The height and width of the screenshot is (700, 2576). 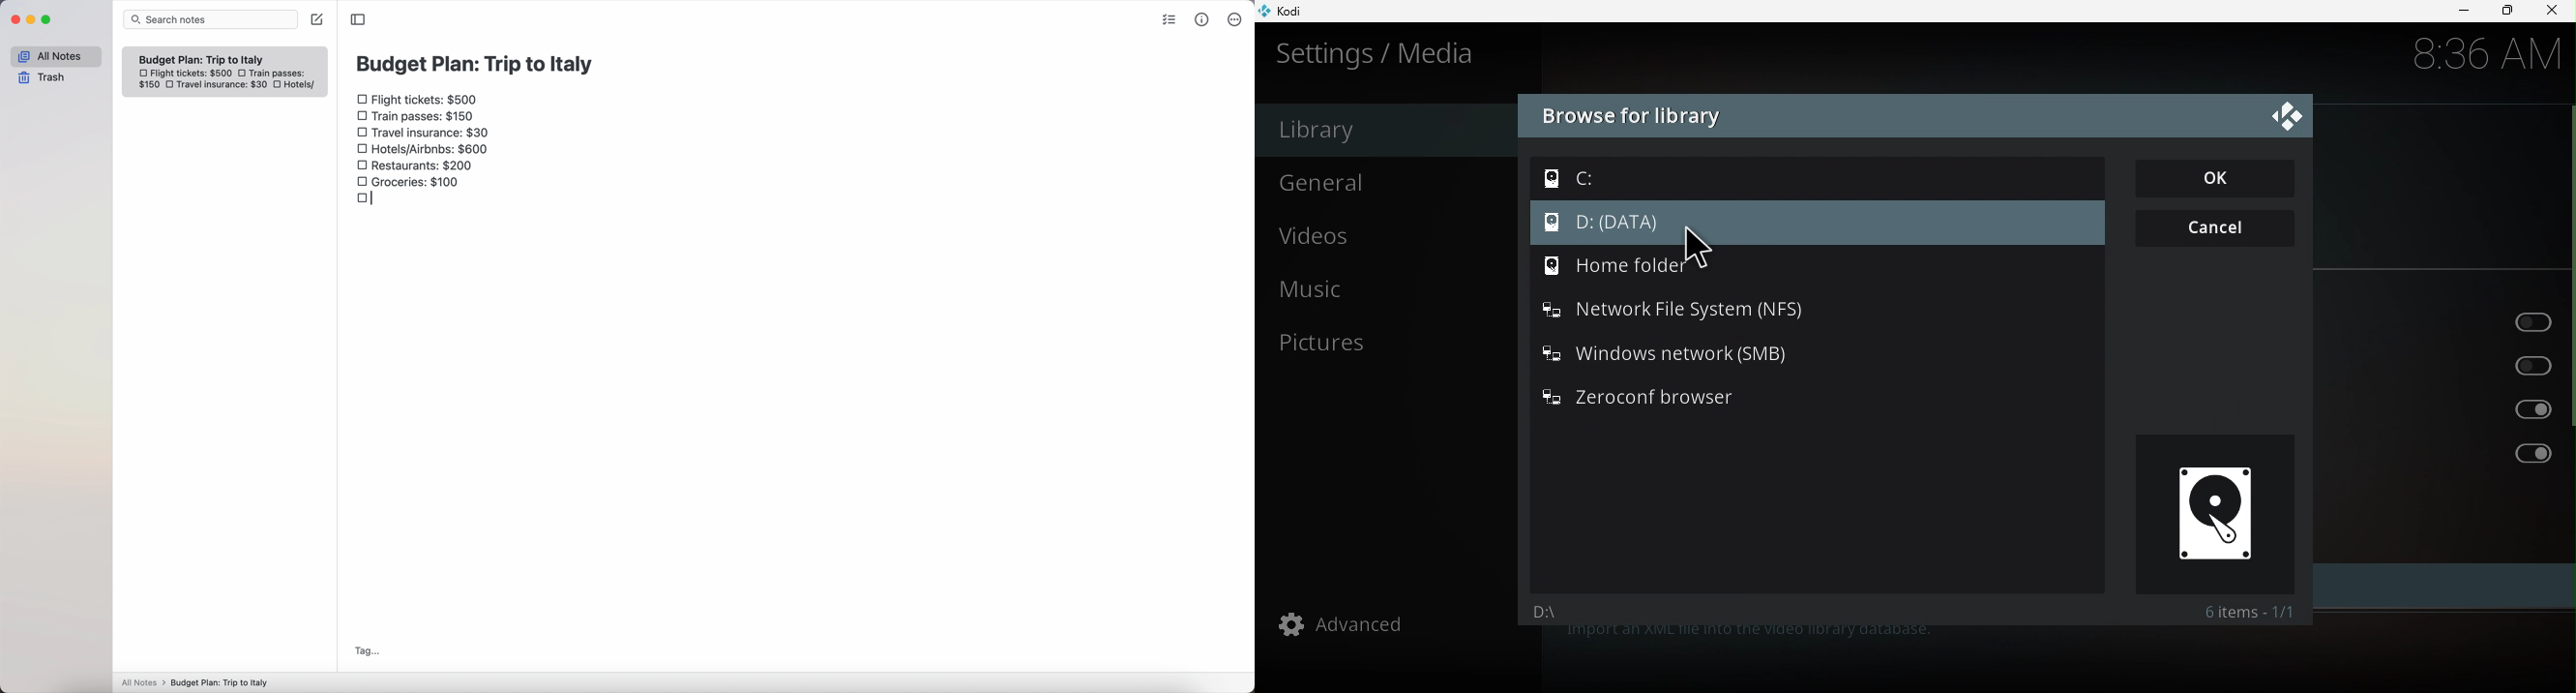 I want to click on travel insurance: $30, so click(x=225, y=86).